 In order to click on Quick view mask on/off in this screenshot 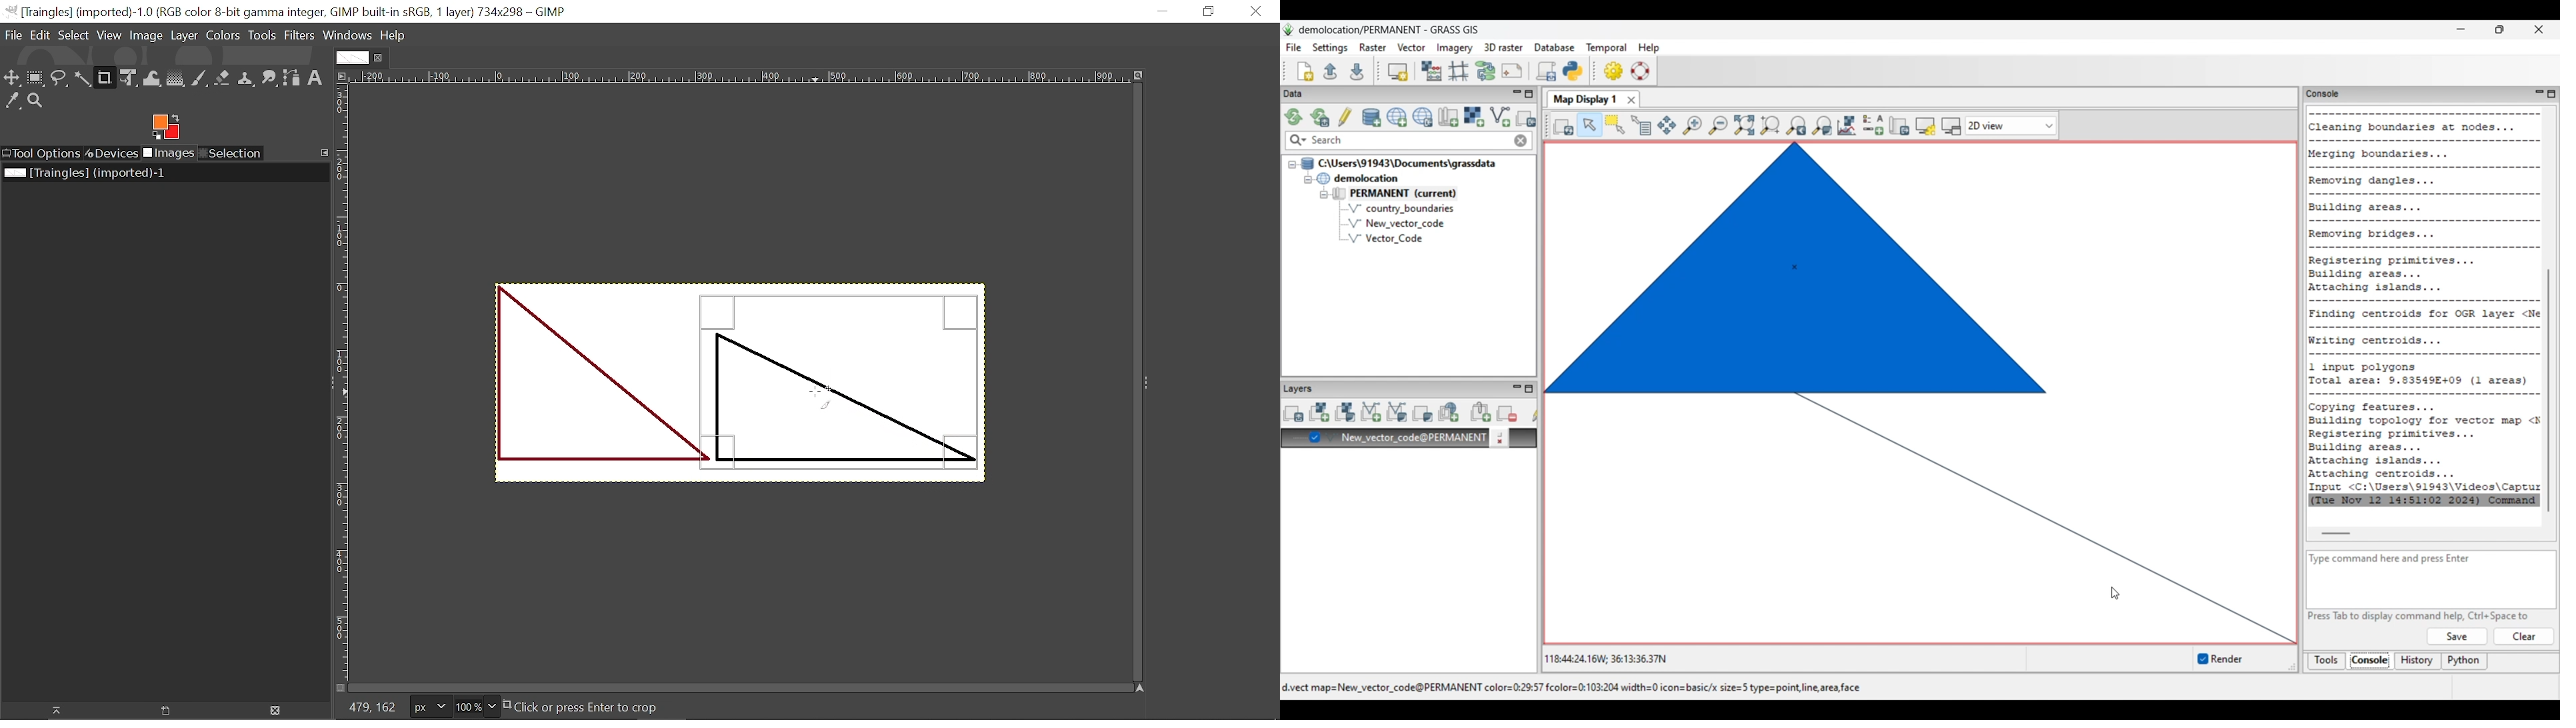, I will do `click(339, 688)`.